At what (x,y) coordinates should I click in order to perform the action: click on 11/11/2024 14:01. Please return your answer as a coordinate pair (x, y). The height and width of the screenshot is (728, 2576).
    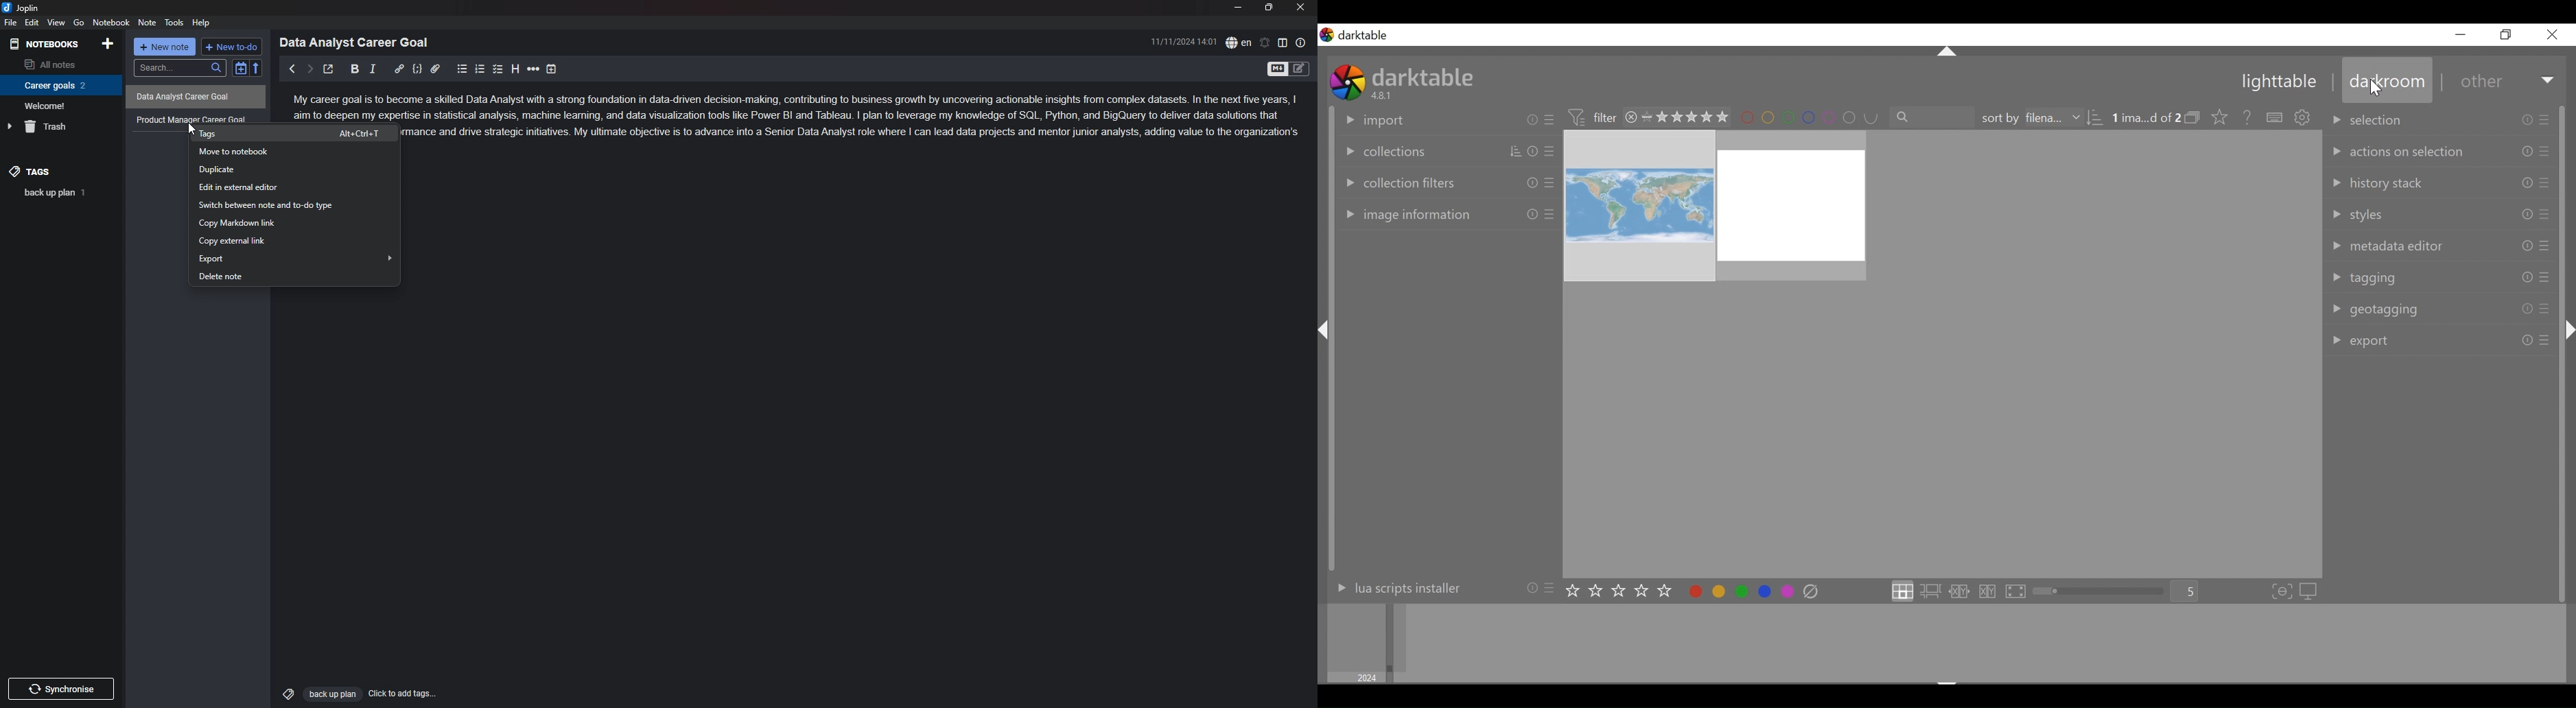
    Looking at the image, I should click on (1184, 41).